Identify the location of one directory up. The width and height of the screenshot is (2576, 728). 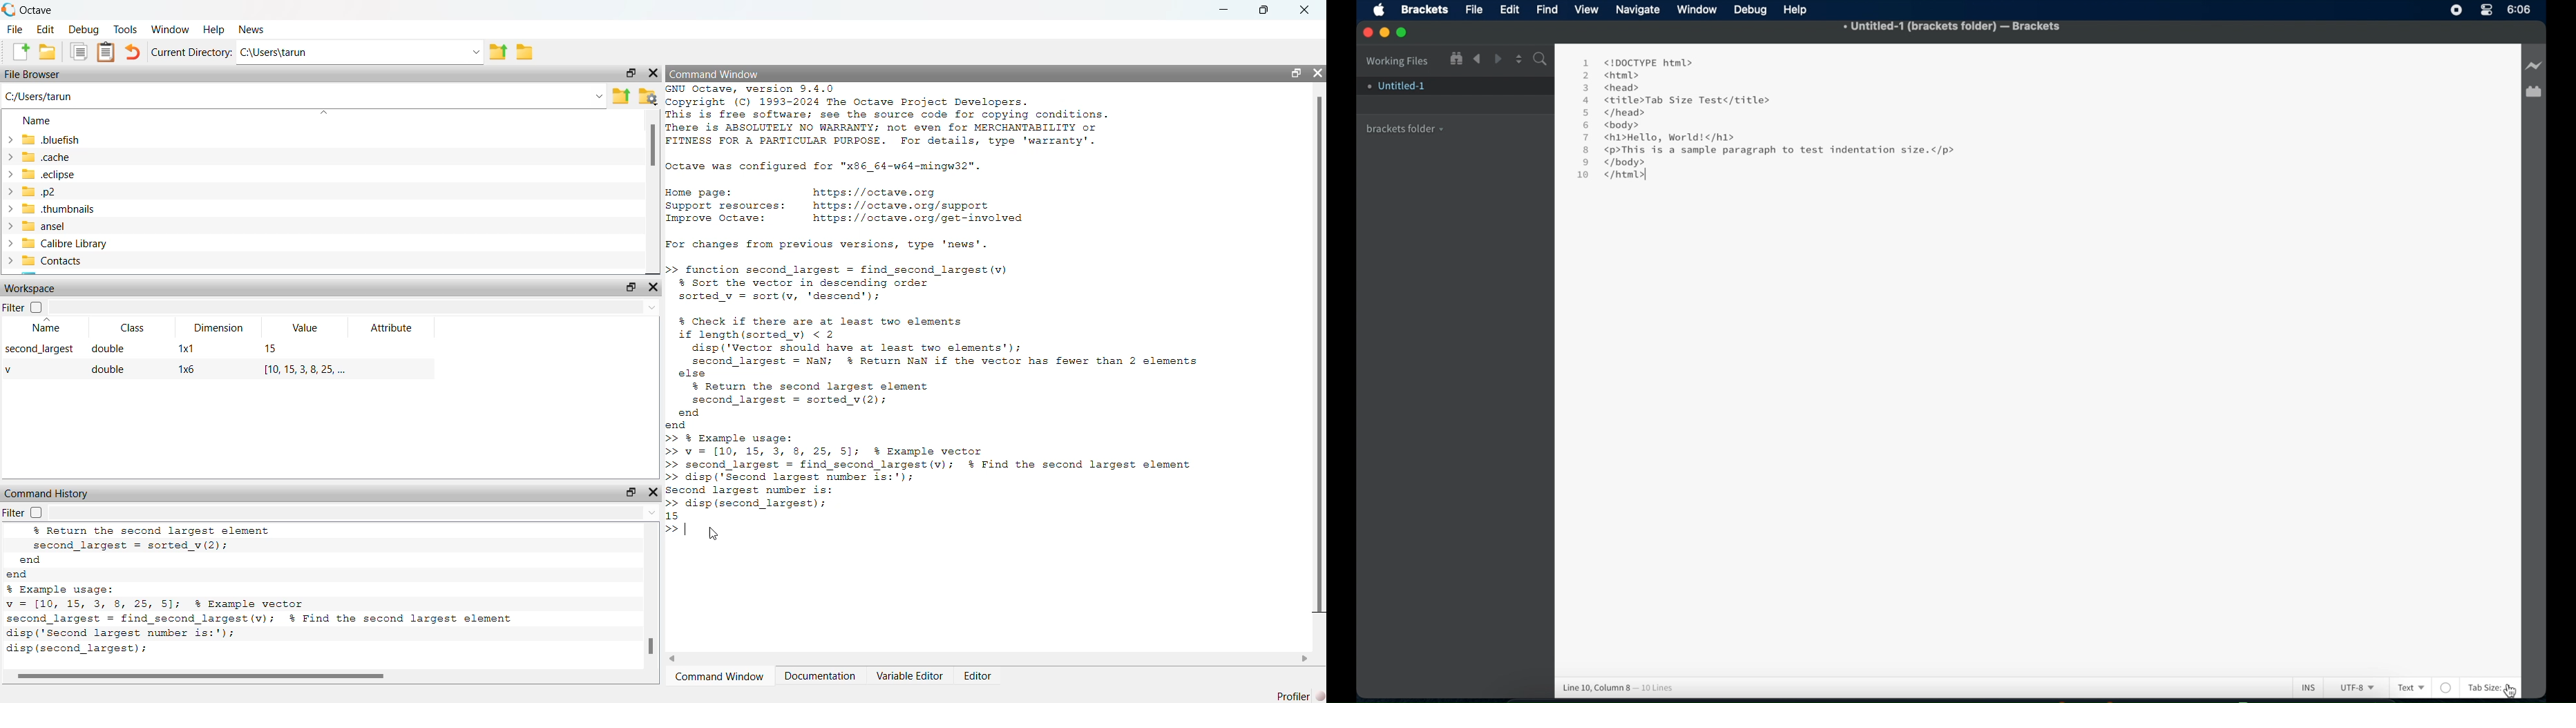
(502, 52).